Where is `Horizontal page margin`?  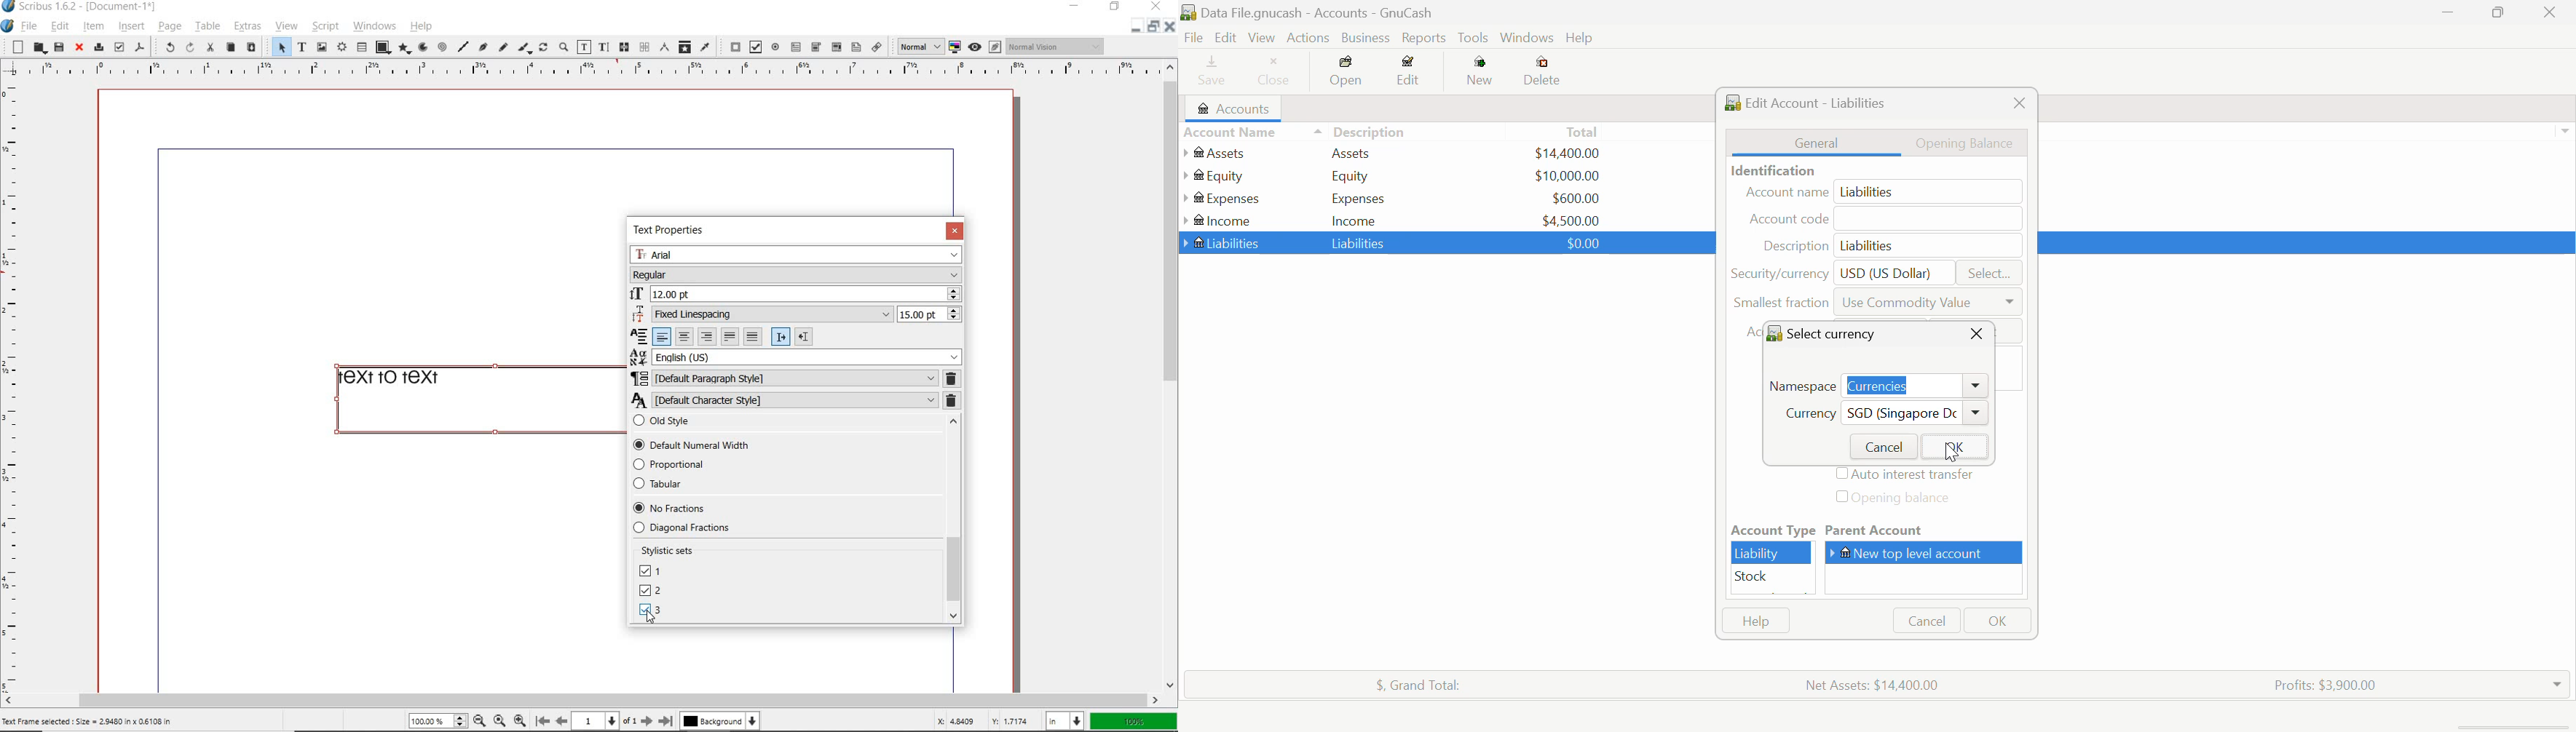
Horizontal page margin is located at coordinates (20, 386).